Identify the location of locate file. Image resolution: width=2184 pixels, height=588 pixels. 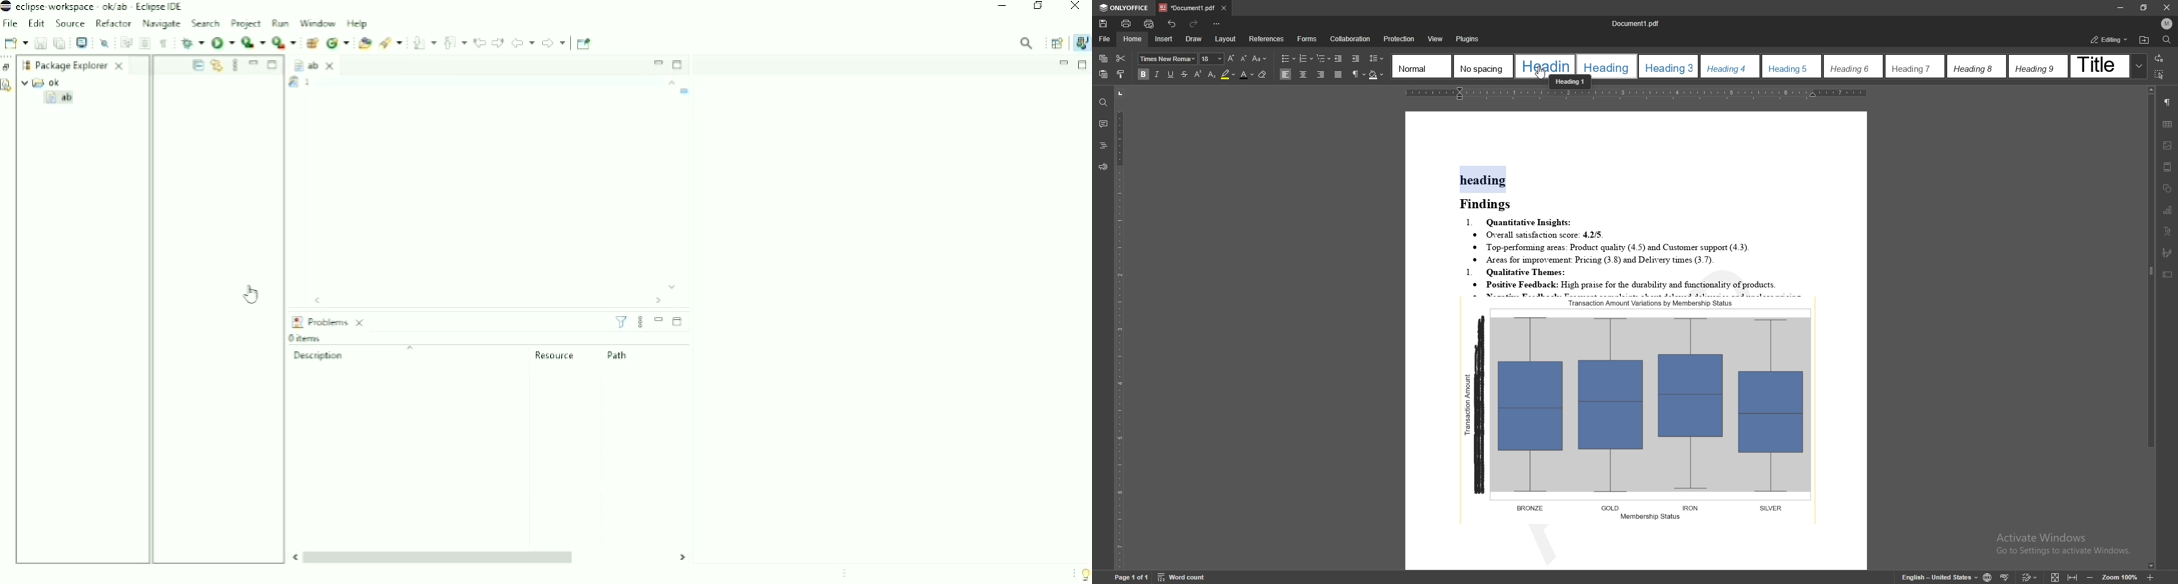
(2145, 41).